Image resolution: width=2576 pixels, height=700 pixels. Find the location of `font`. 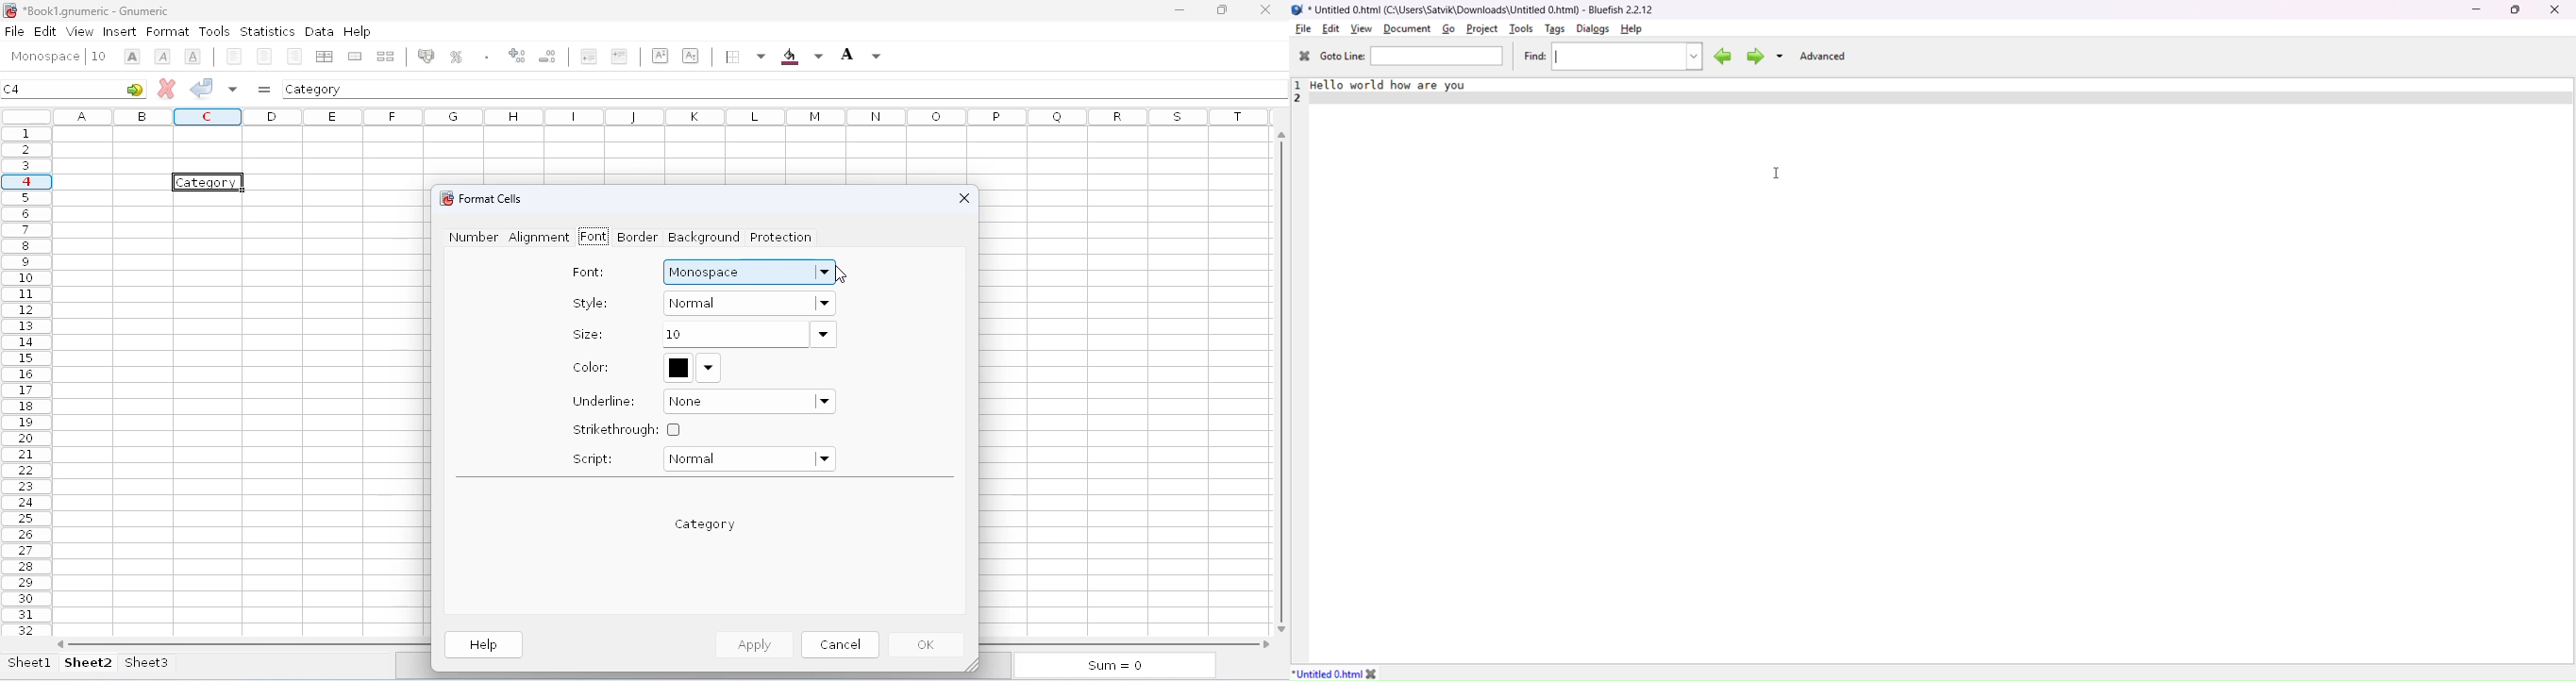

font is located at coordinates (593, 237).